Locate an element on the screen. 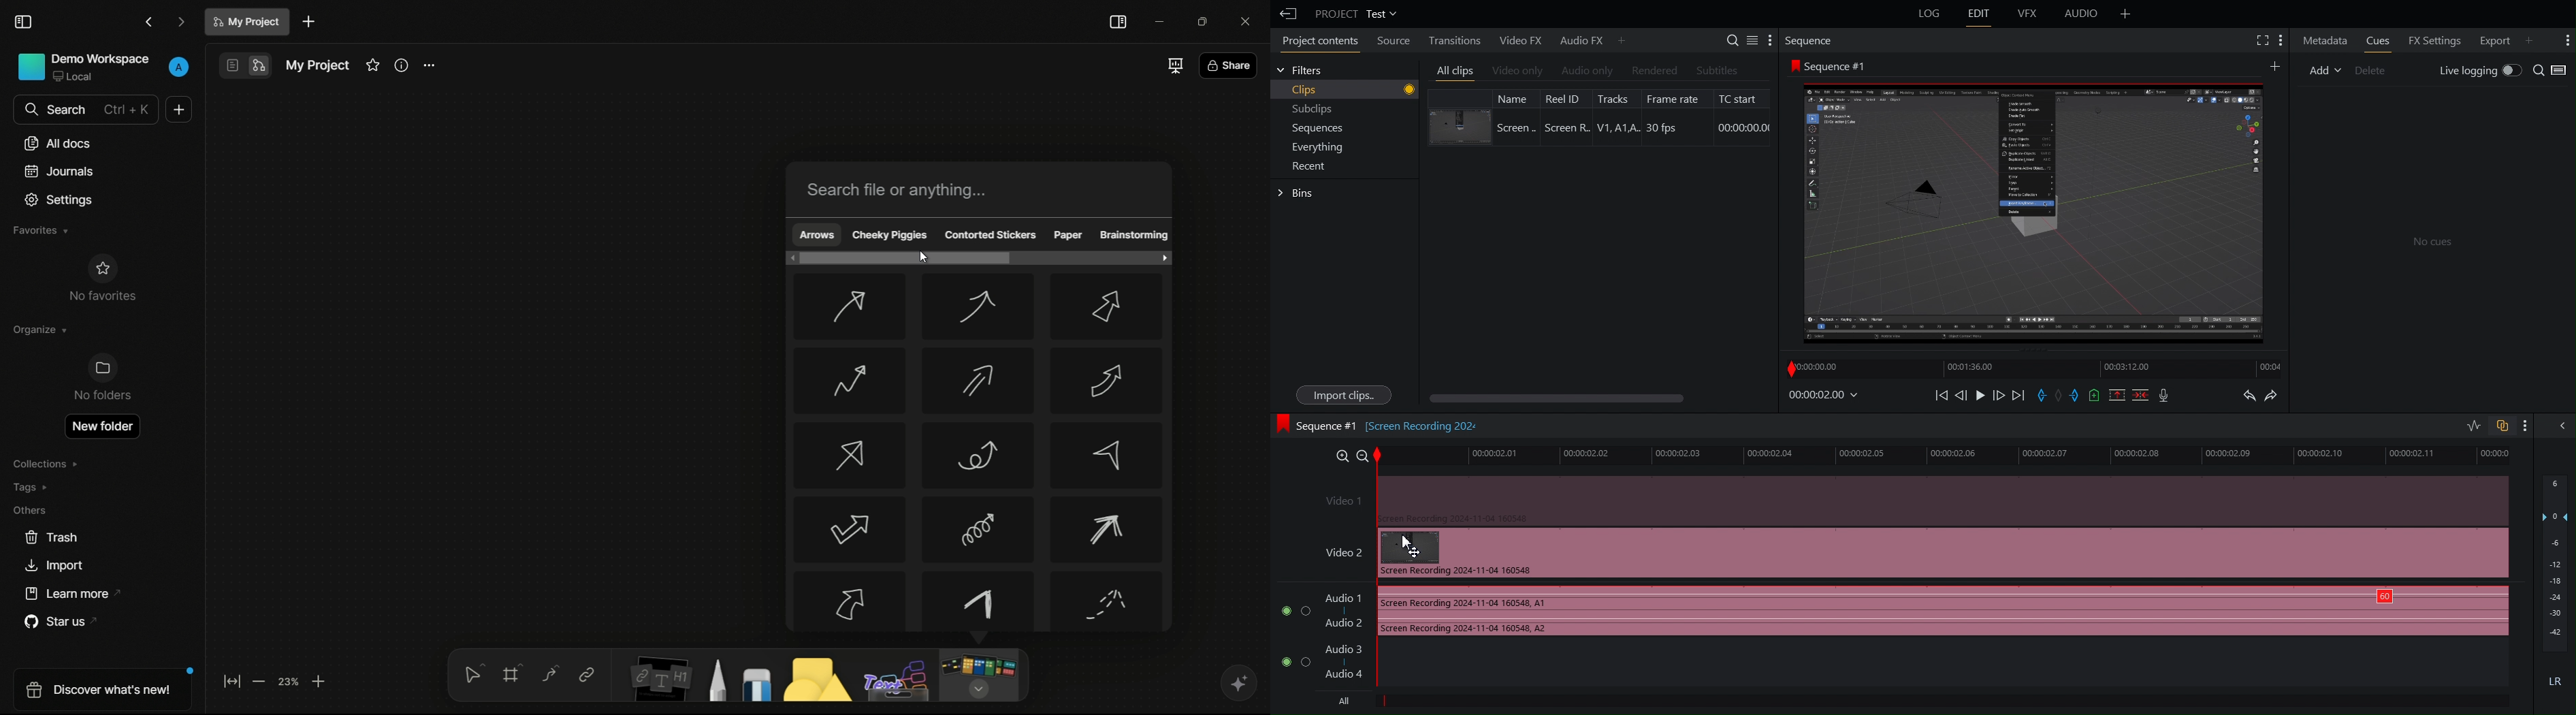 The height and width of the screenshot is (728, 2576). Sequence#1 [Screen recording 202 is located at coordinates (1383, 428).